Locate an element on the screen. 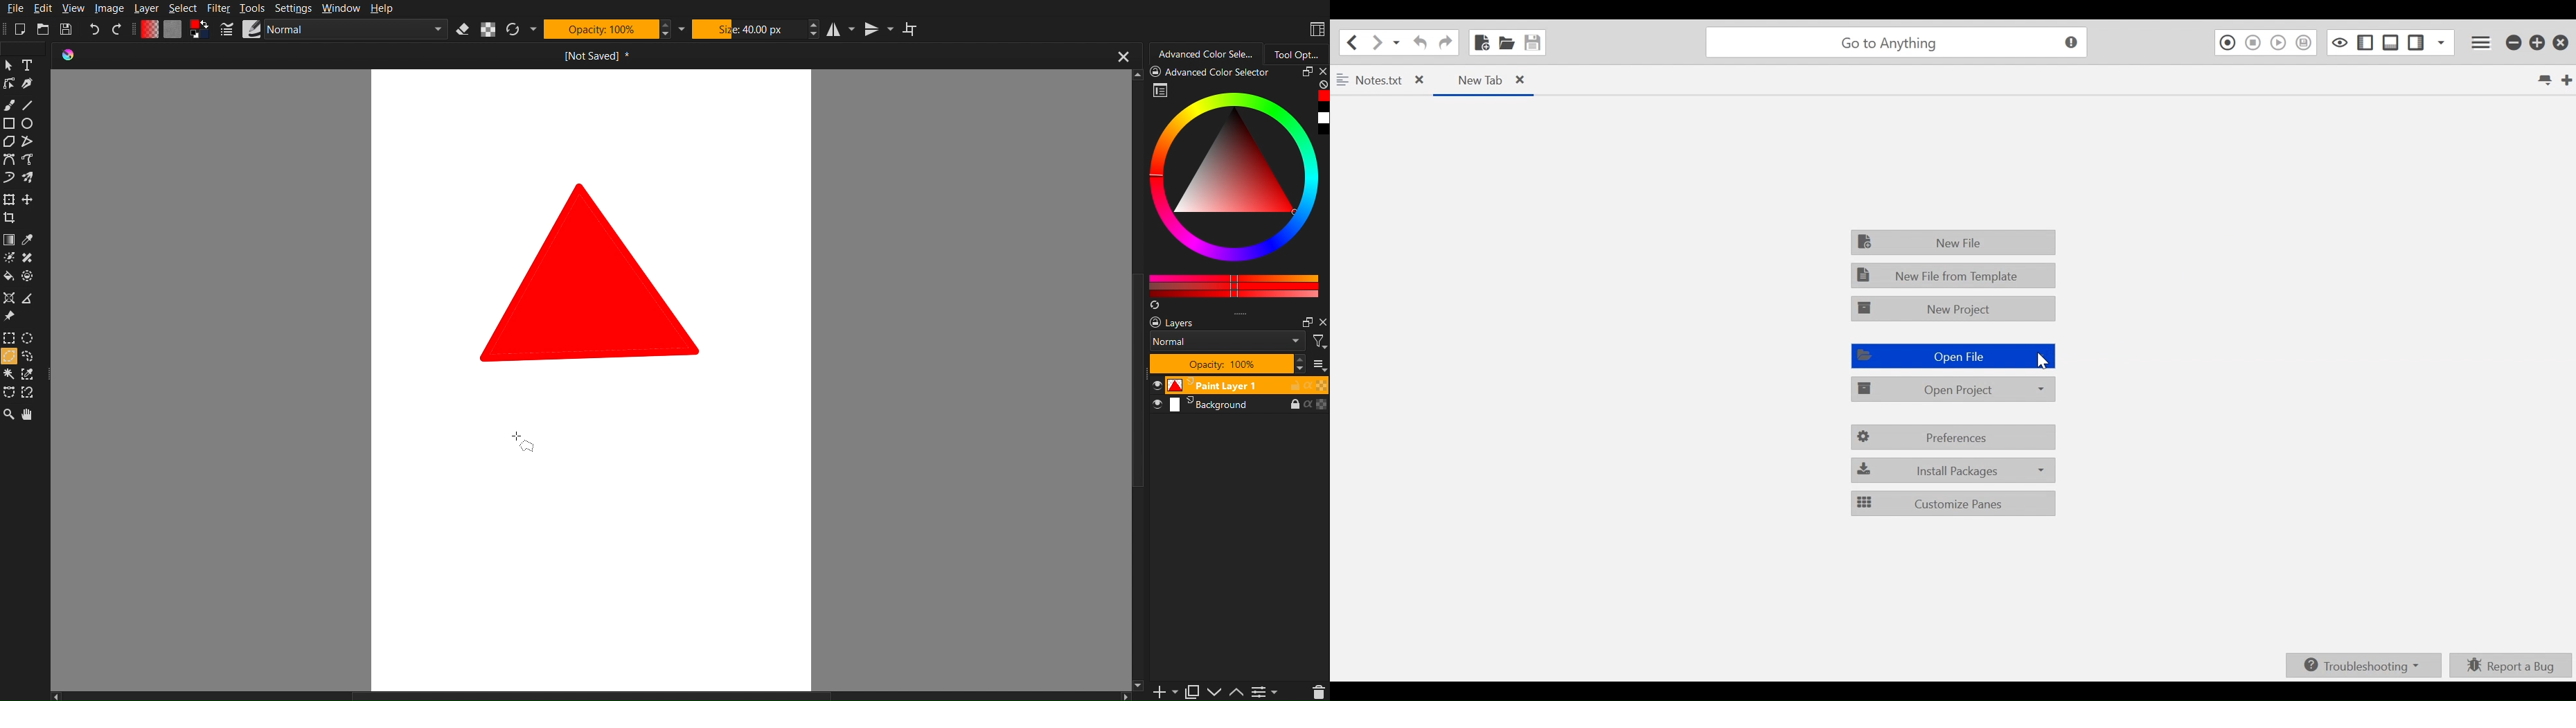  Up  is located at coordinates (1237, 693).